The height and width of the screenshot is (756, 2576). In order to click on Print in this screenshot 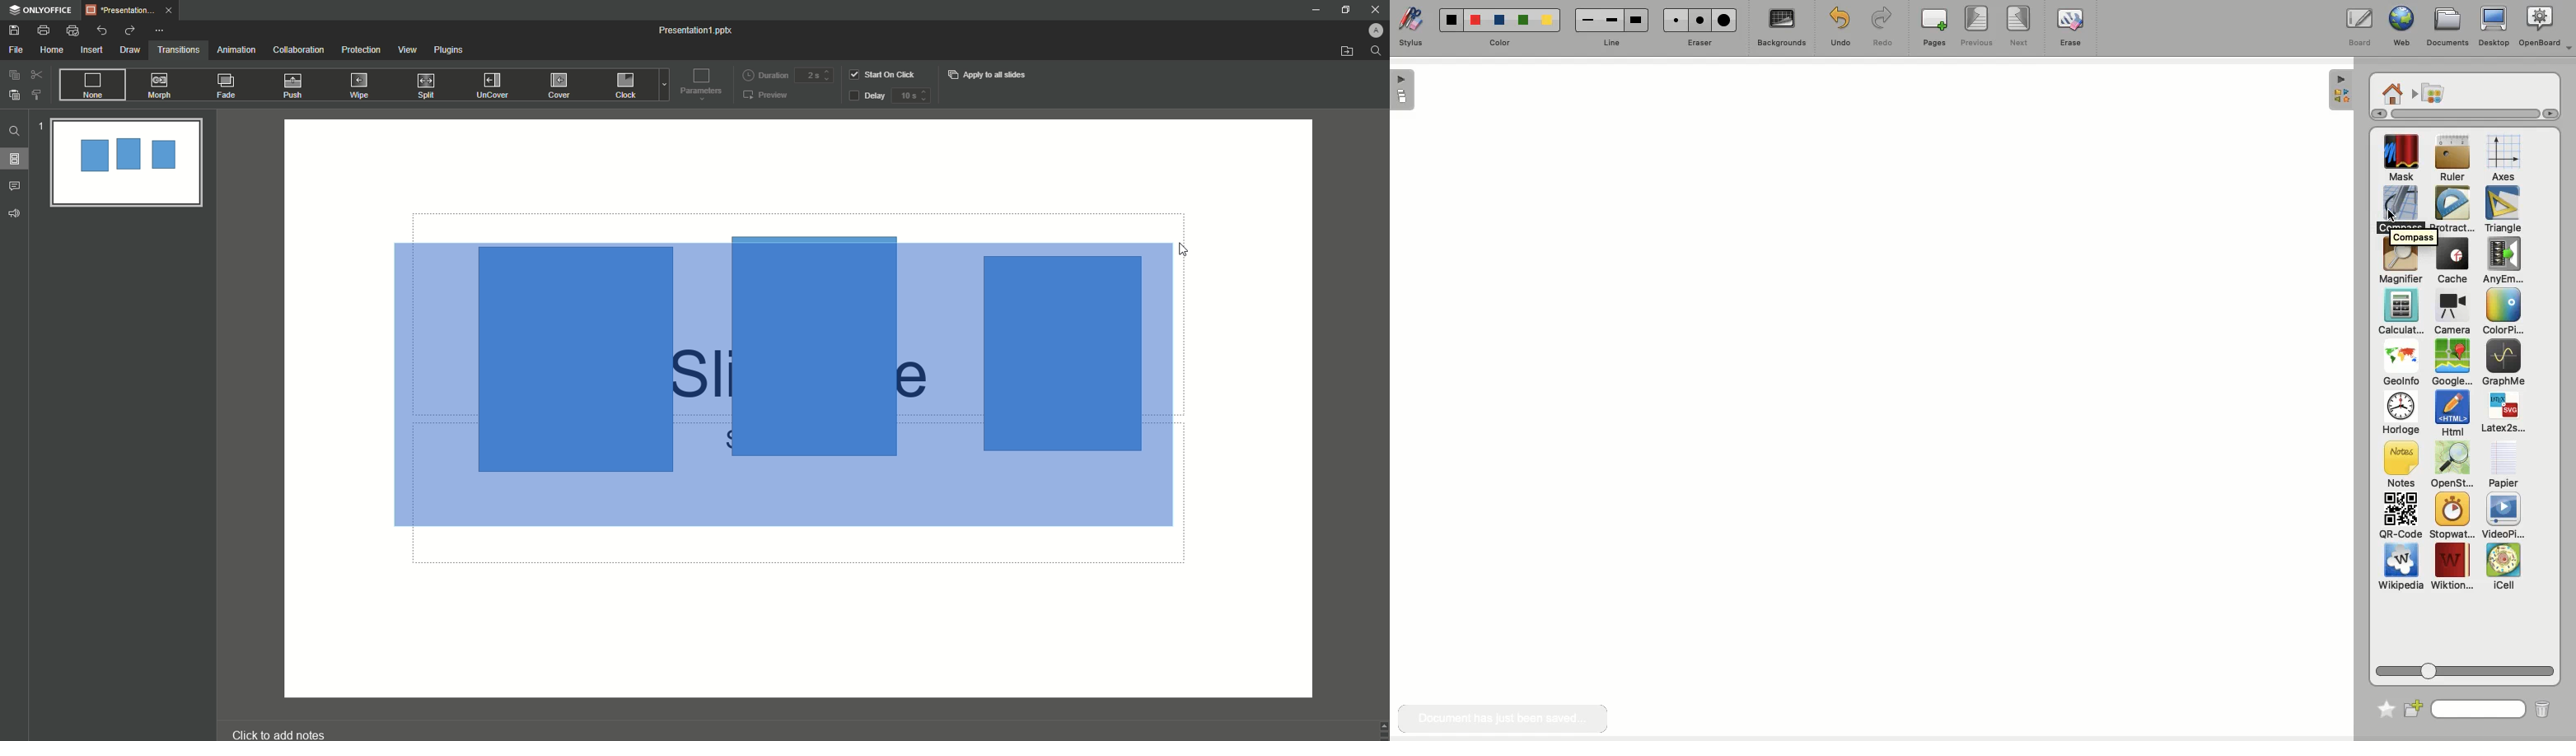, I will do `click(43, 30)`.